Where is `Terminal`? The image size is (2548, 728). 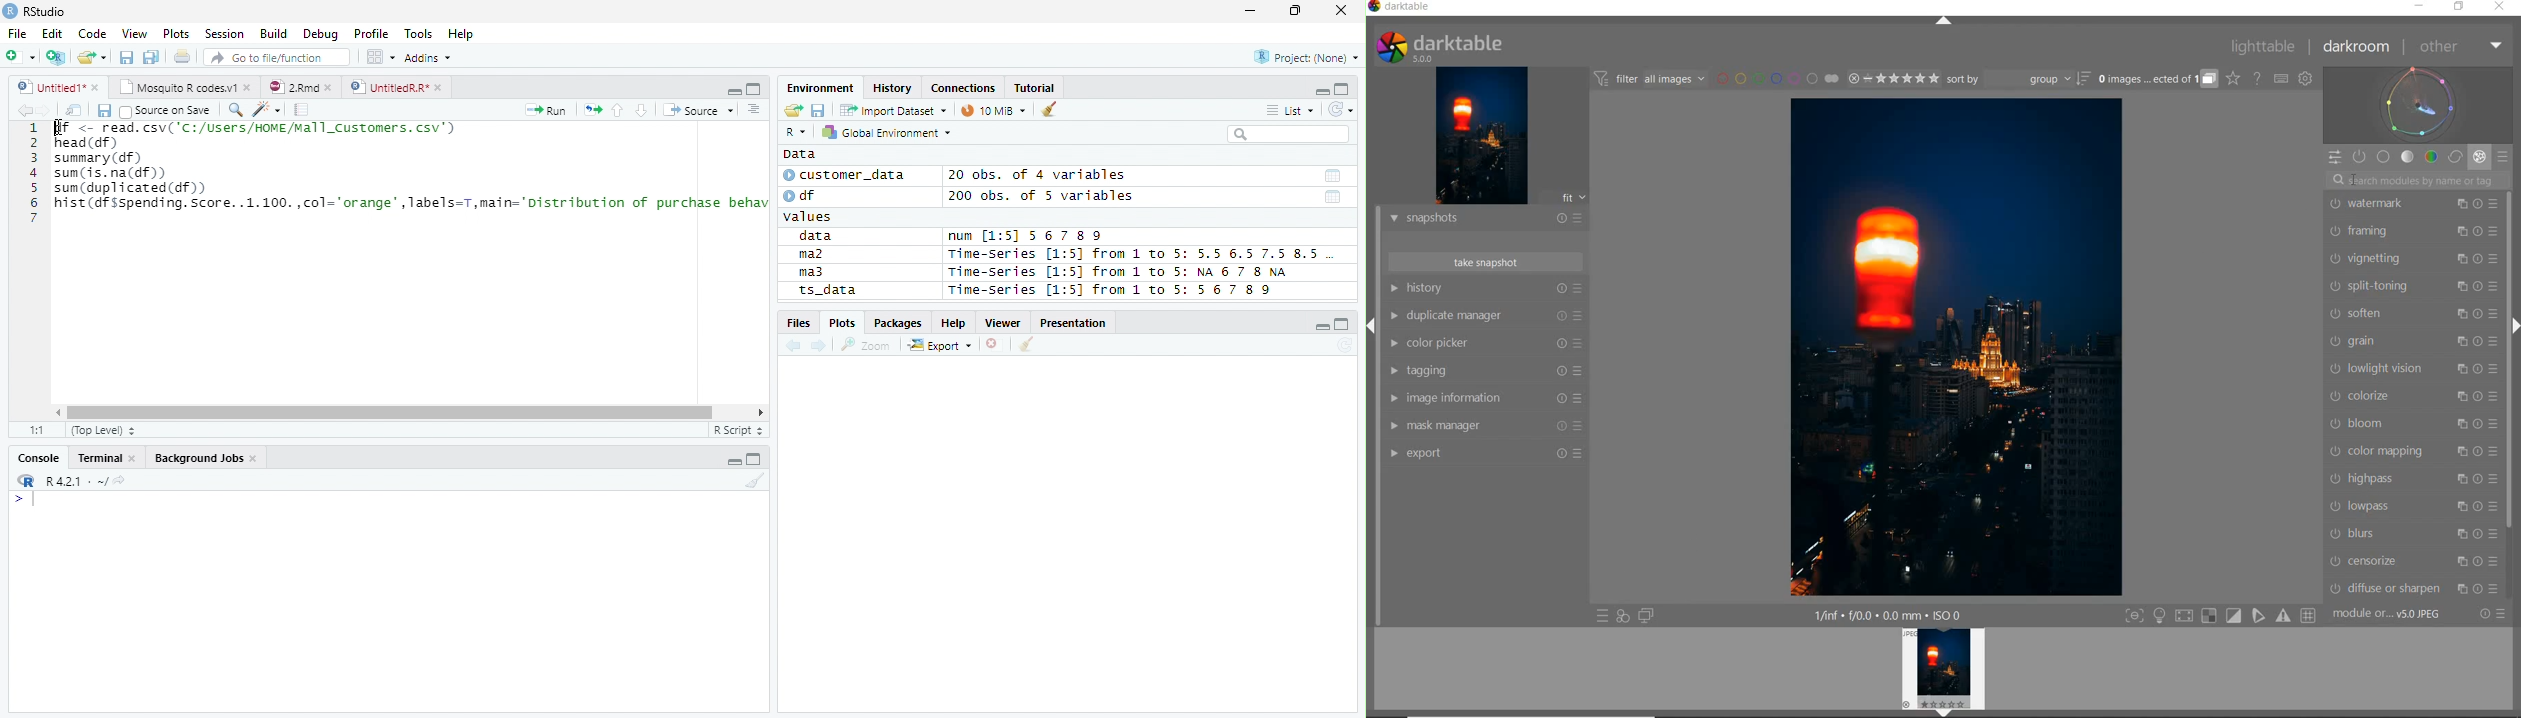
Terminal is located at coordinates (106, 460).